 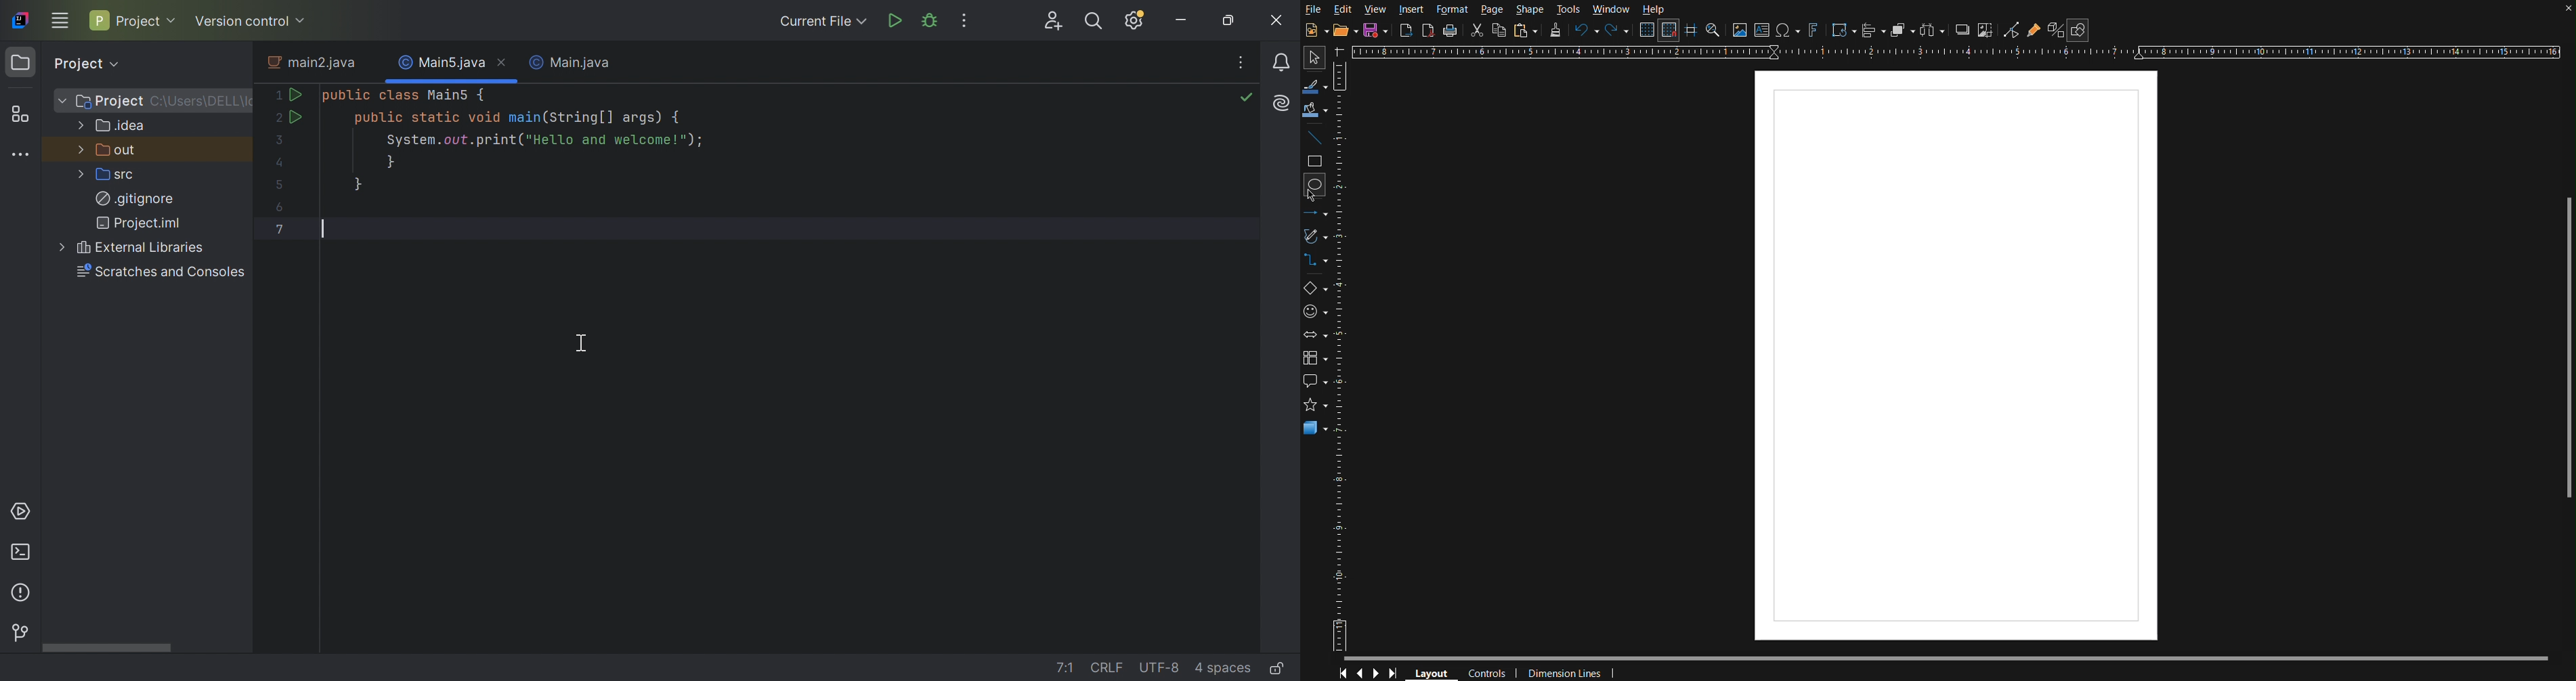 I want to click on Select, so click(x=1316, y=57).